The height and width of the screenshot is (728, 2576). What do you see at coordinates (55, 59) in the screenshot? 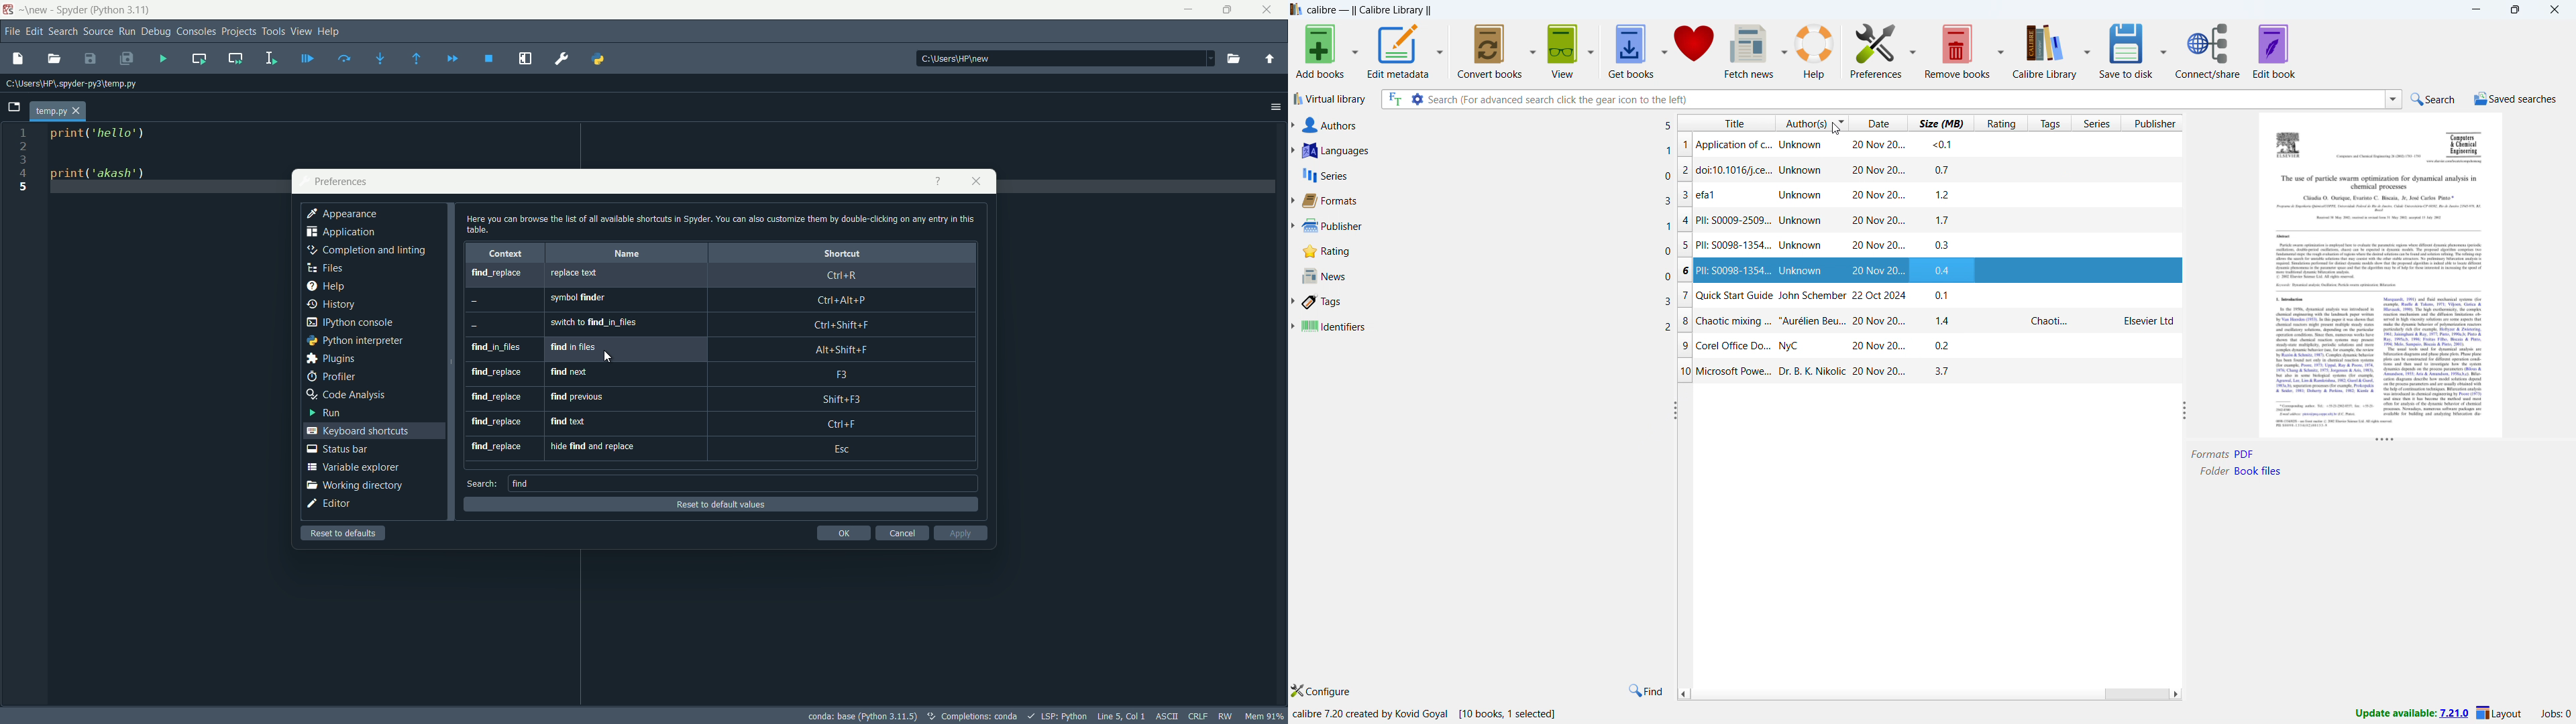
I see `open file` at bounding box center [55, 59].